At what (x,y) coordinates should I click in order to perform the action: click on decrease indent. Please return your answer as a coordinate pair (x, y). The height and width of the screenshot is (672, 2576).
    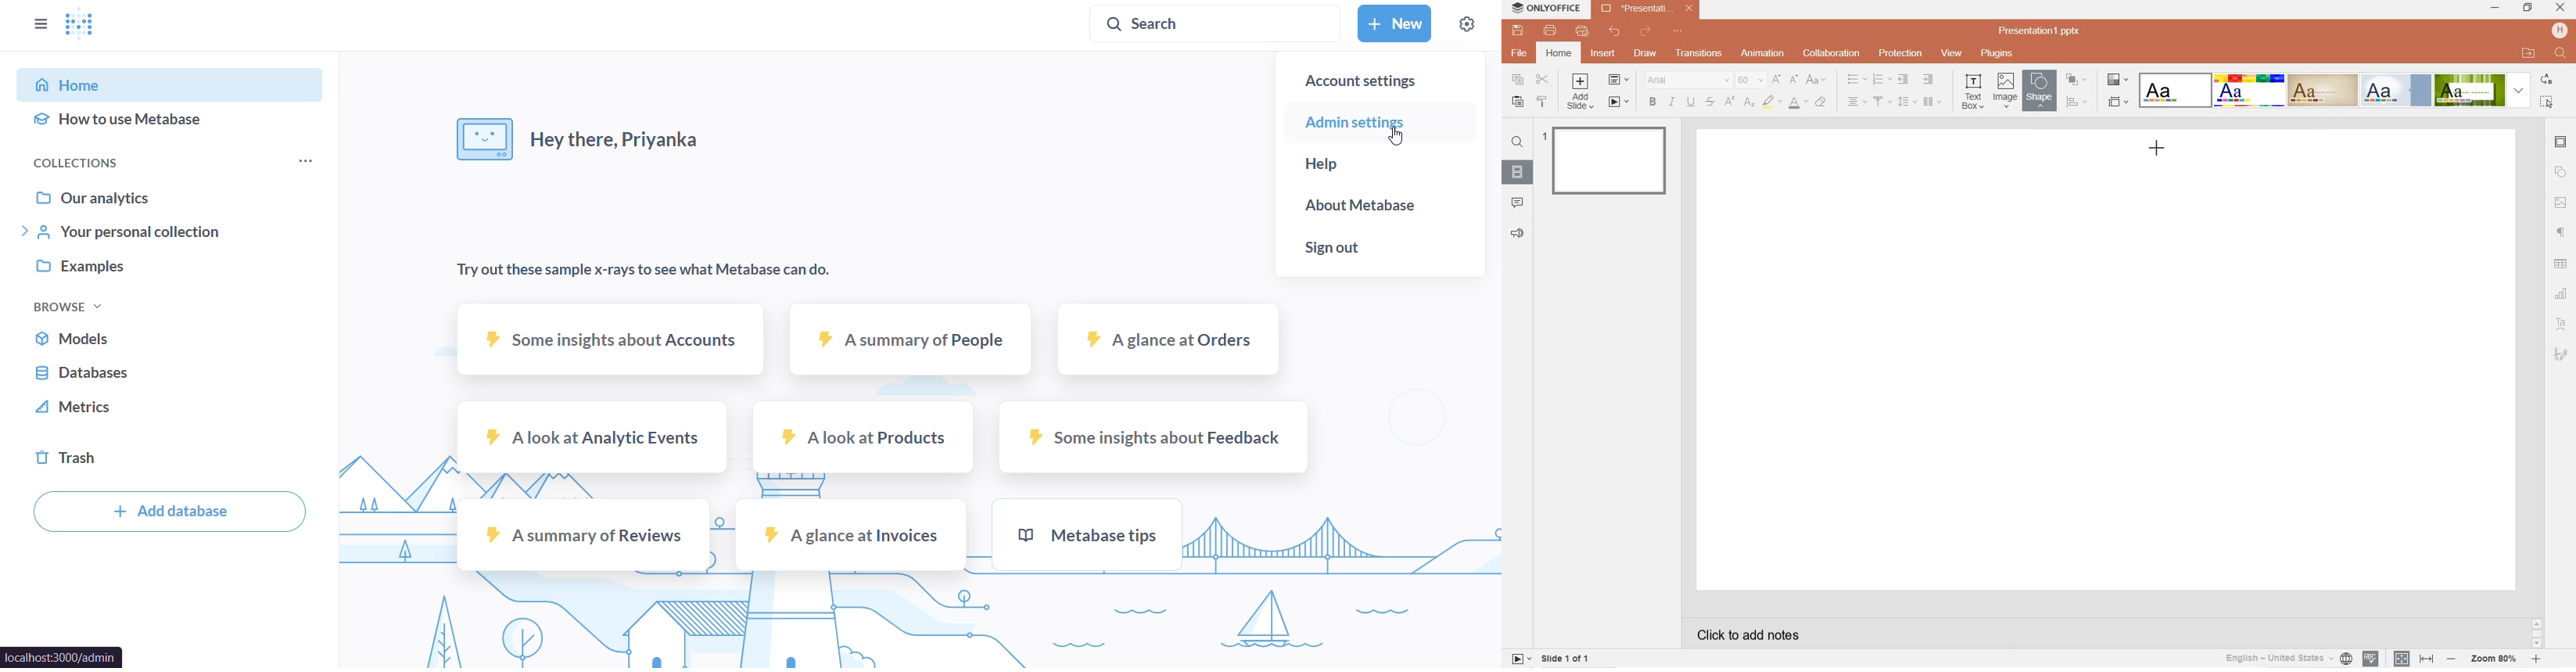
    Looking at the image, I should click on (1902, 80).